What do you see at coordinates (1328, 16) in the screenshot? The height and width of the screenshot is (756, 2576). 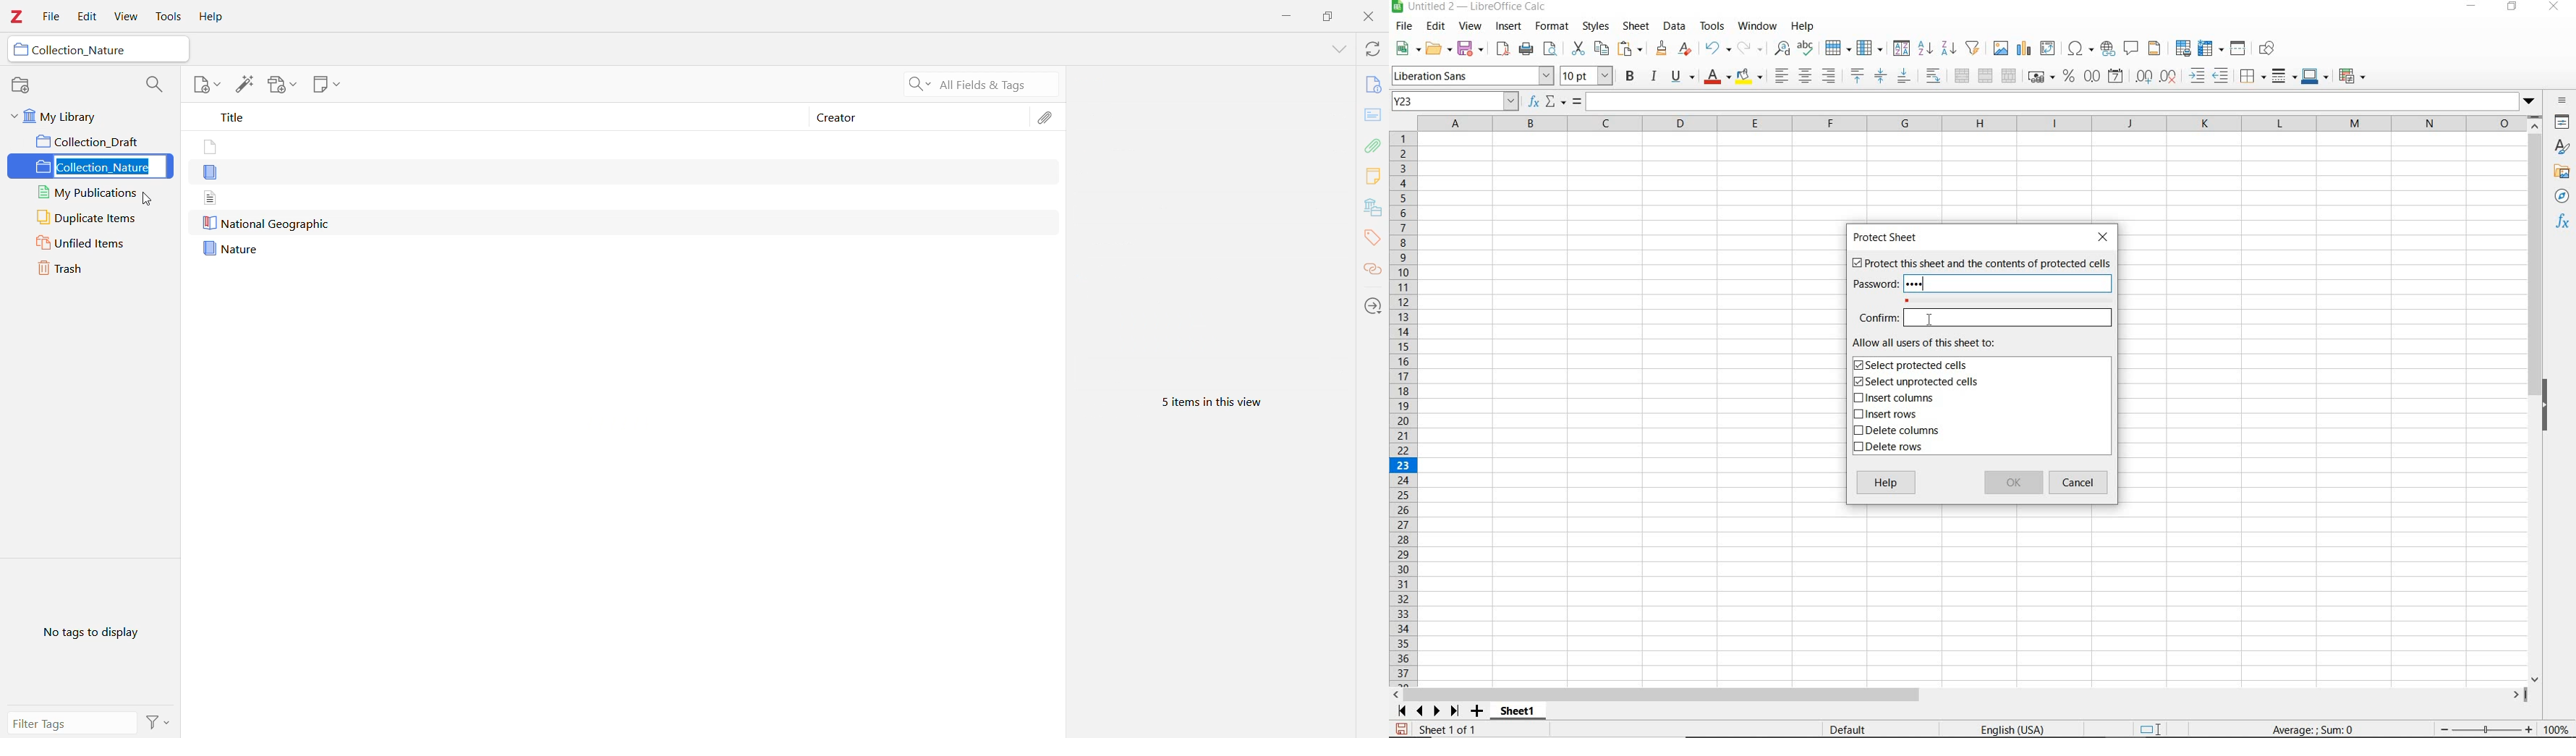 I see `Restore Down` at bounding box center [1328, 16].